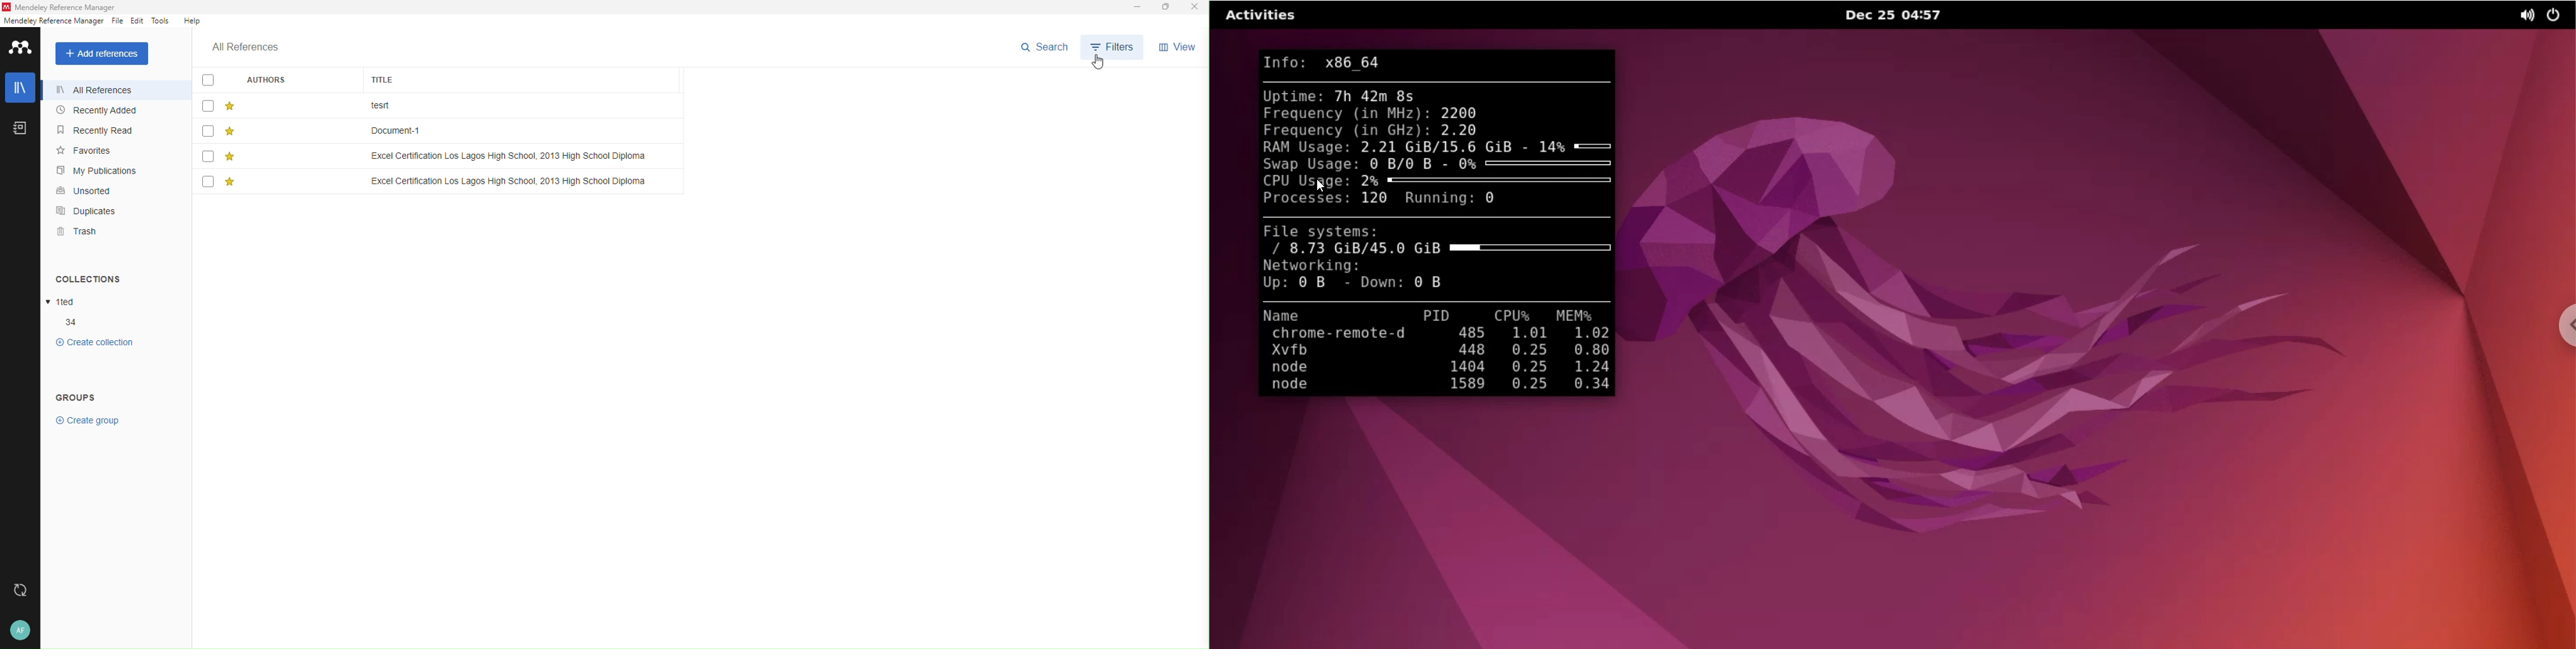 The height and width of the screenshot is (672, 2576). I want to click on Favorites, so click(96, 151).